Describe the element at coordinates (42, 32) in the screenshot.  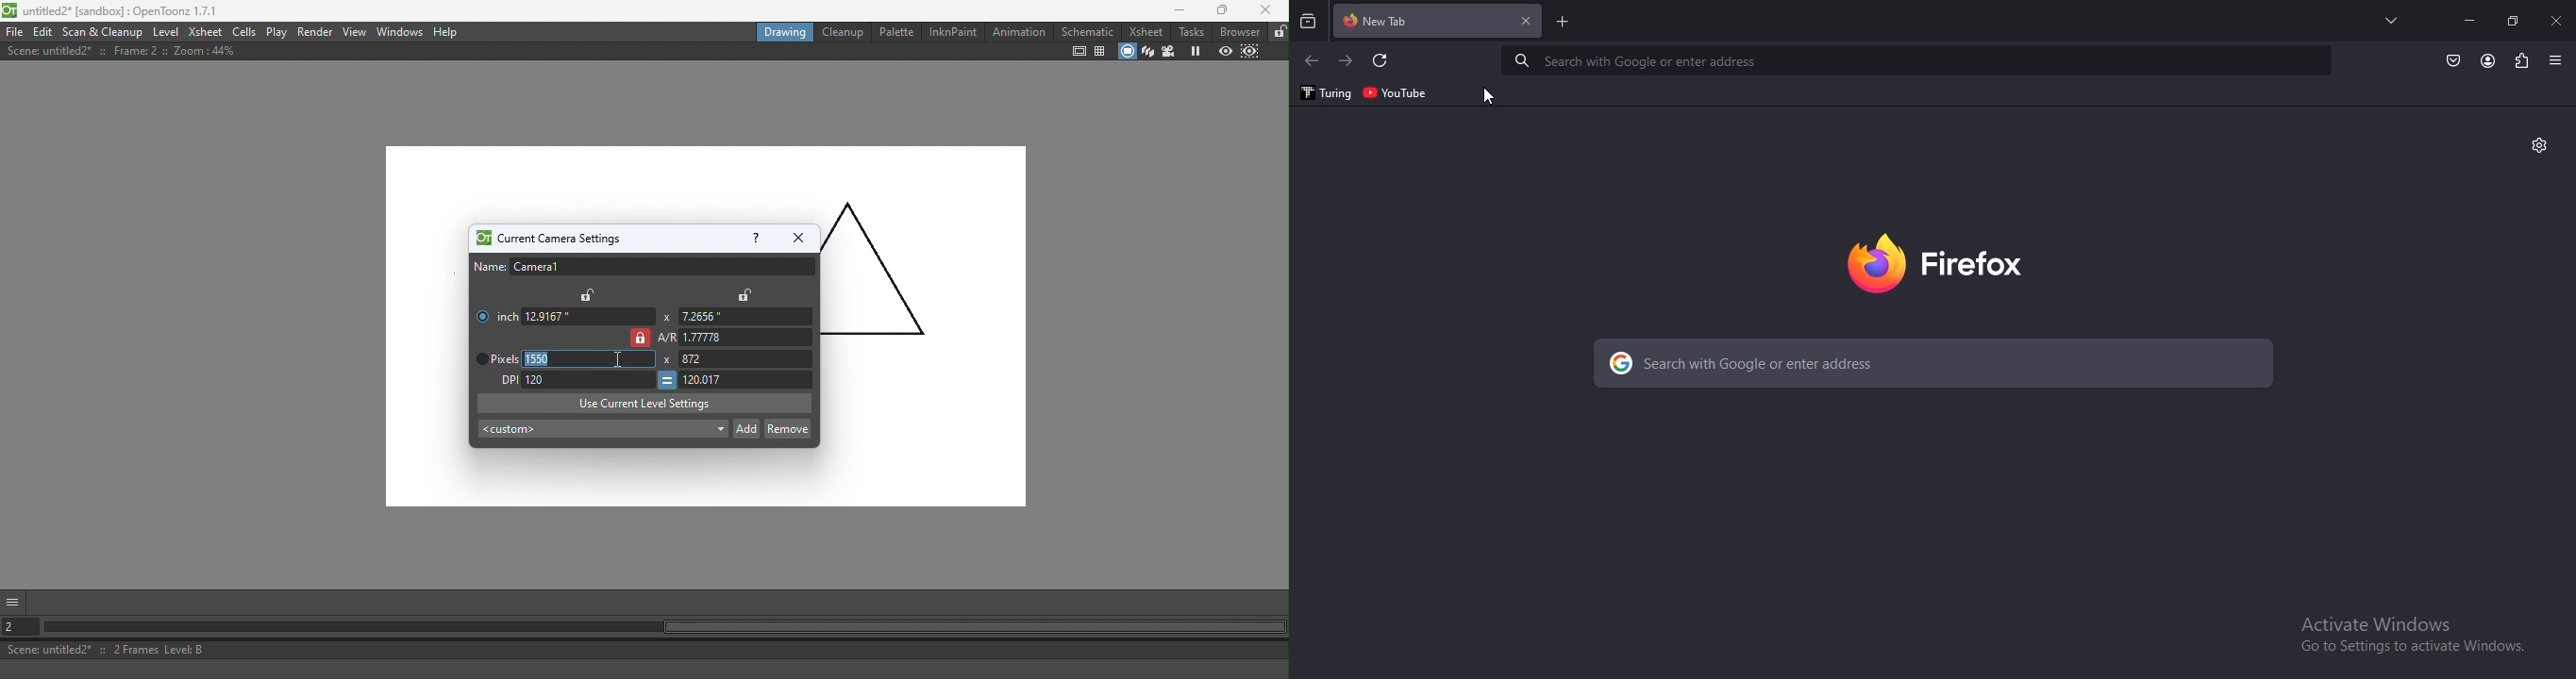
I see `Edit` at that location.